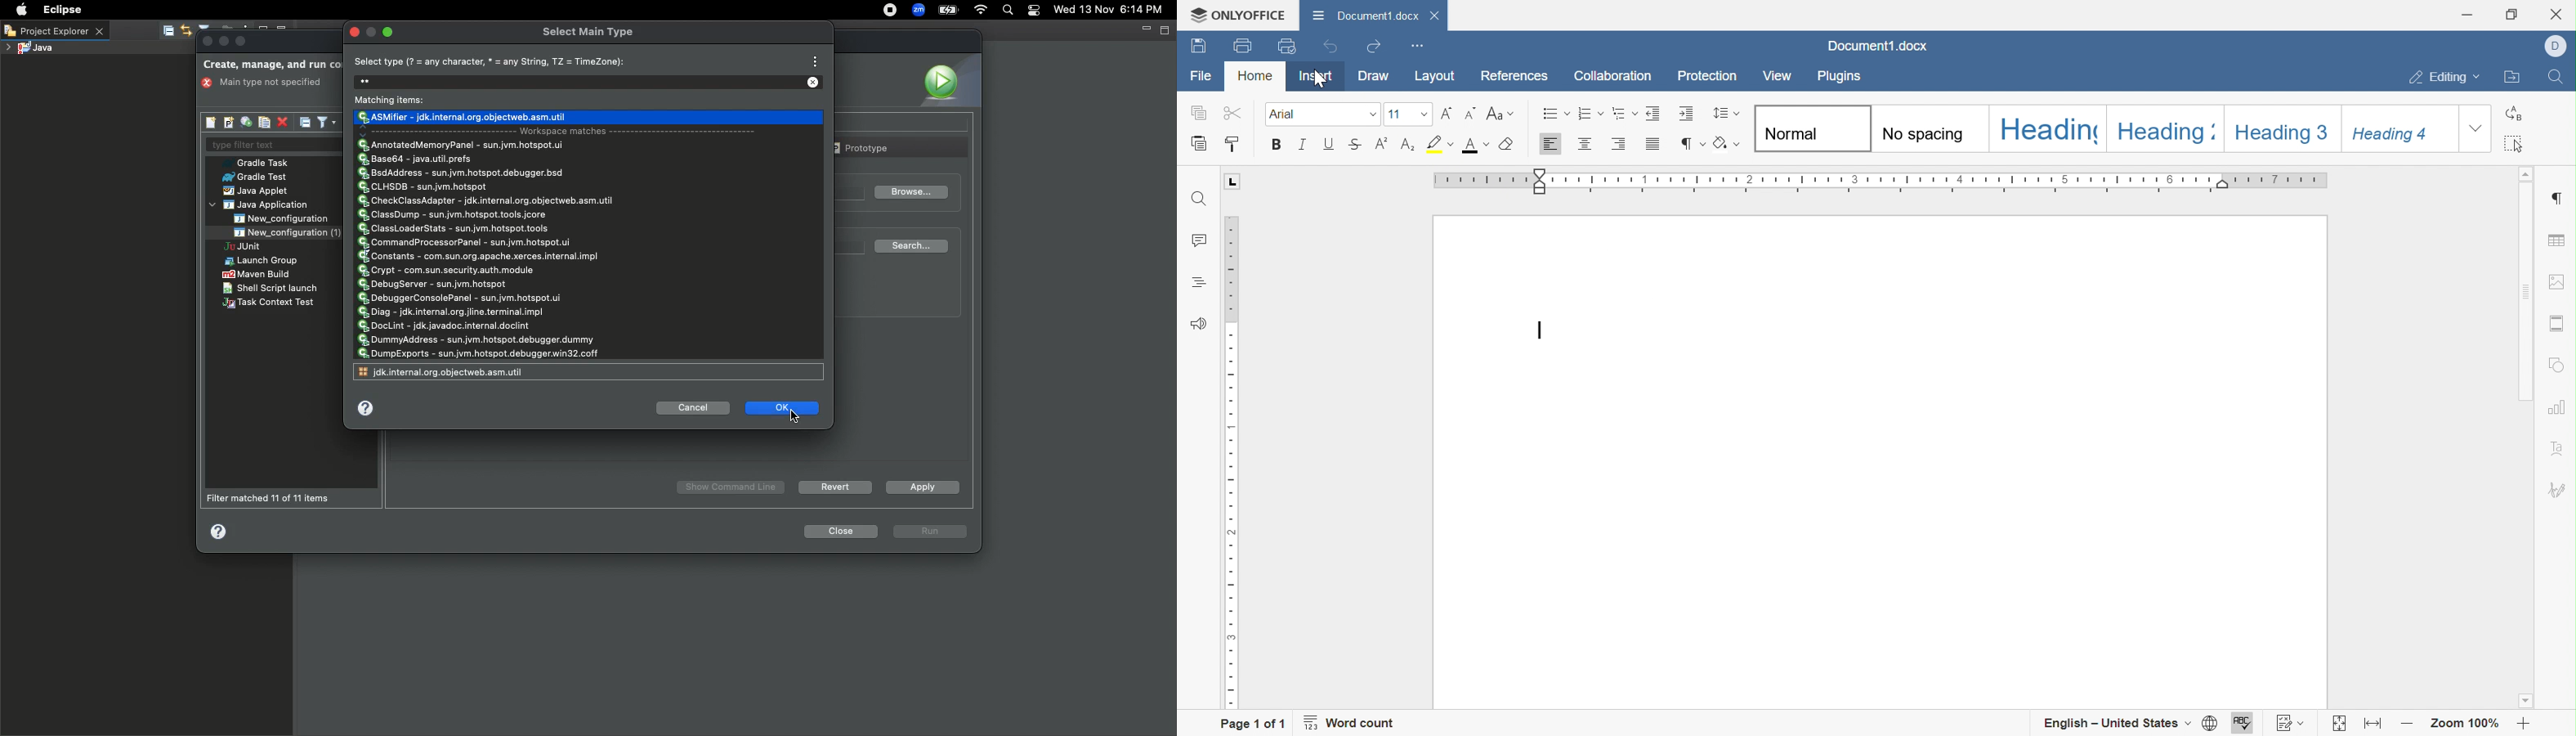 The height and width of the screenshot is (756, 2576). I want to click on Search..., so click(915, 246).